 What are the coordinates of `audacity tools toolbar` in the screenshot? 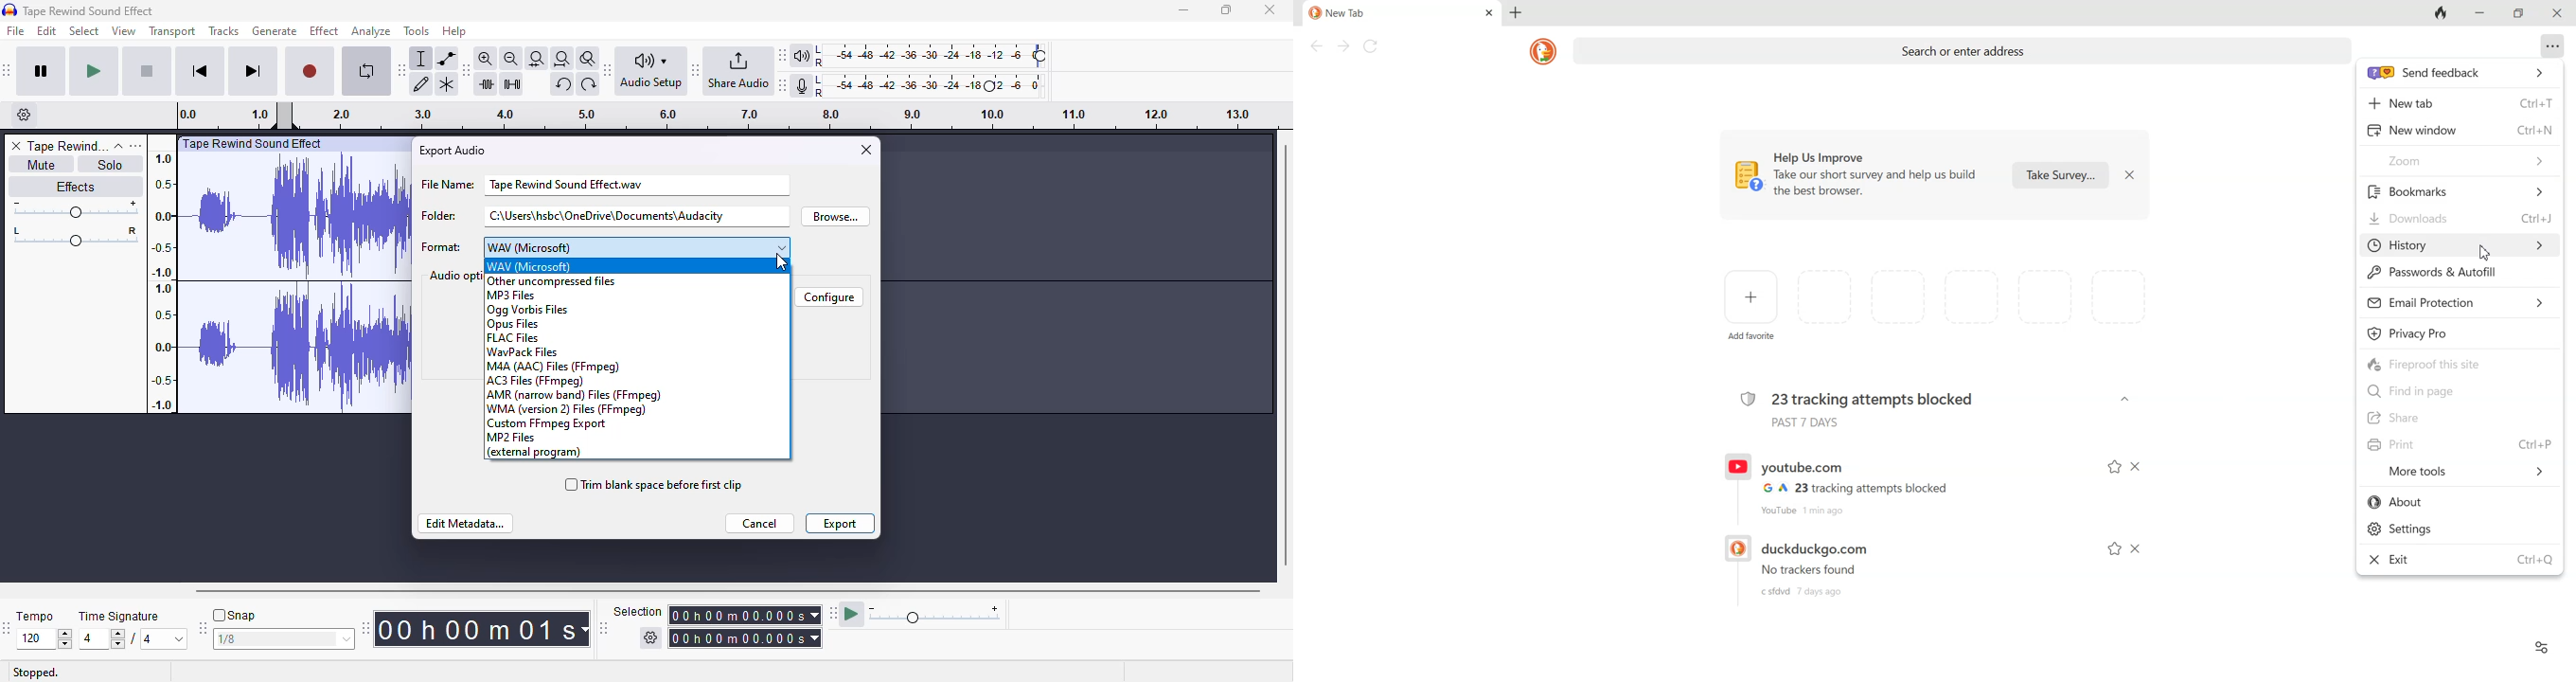 It's located at (402, 70).